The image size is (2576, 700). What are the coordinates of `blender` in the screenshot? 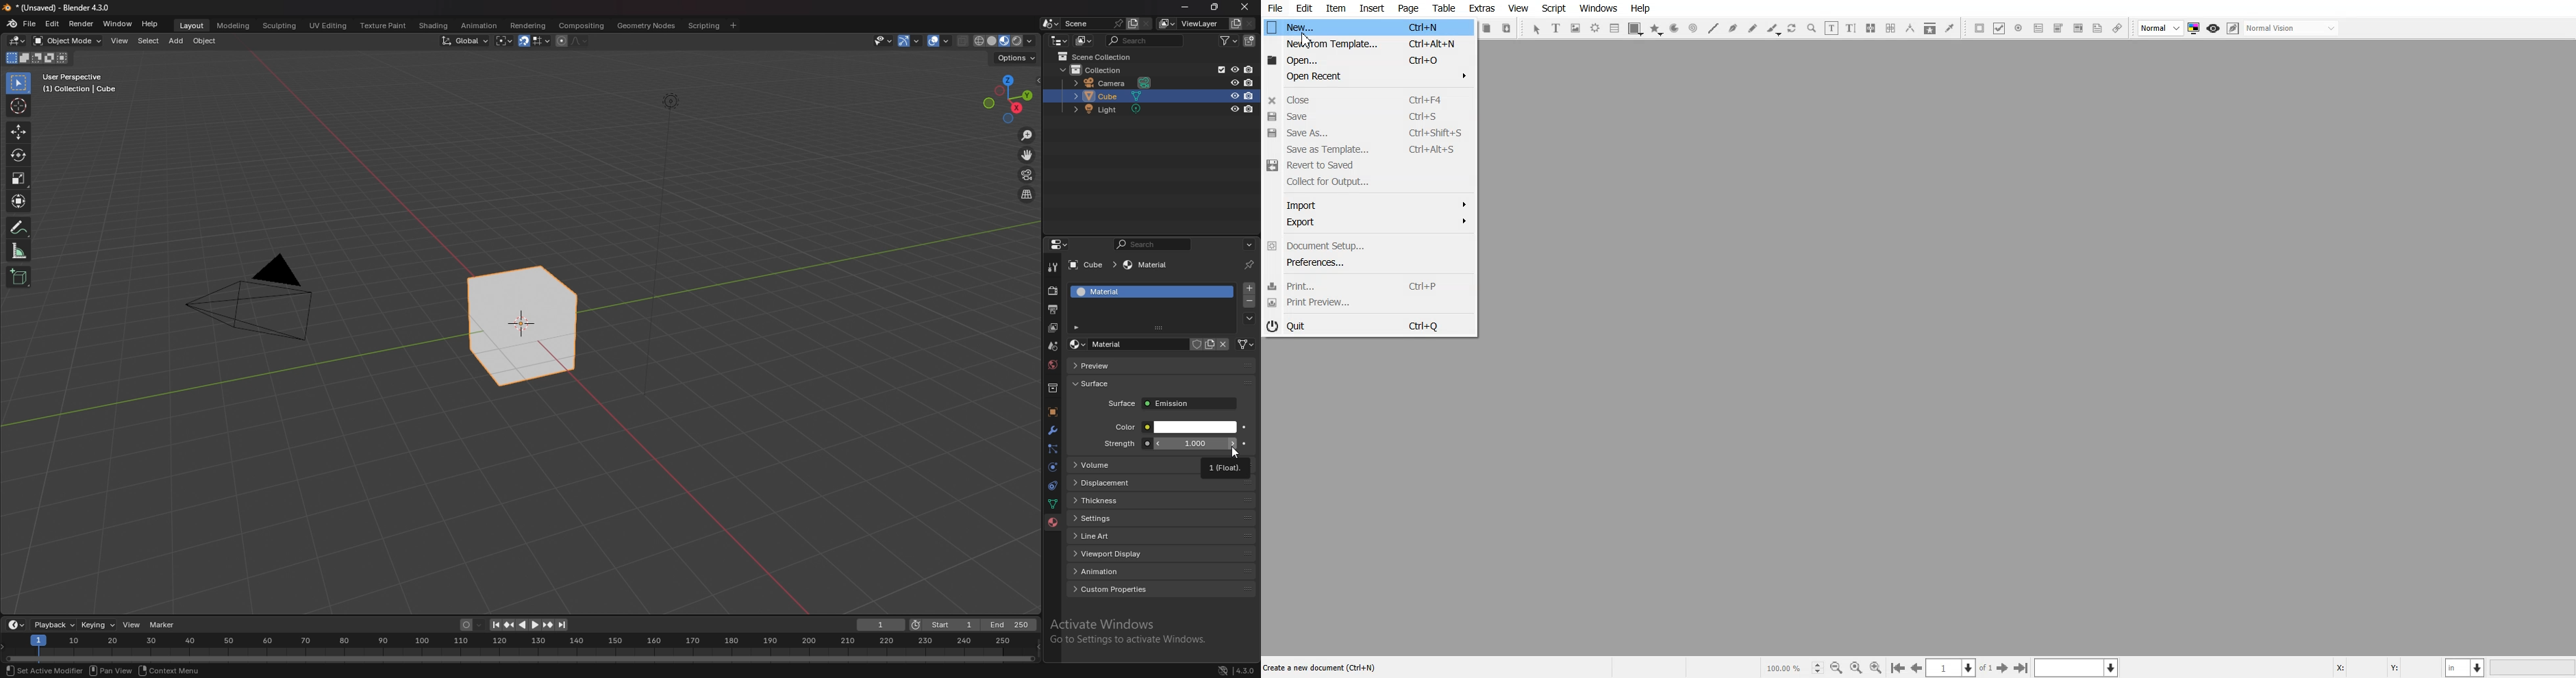 It's located at (12, 23).